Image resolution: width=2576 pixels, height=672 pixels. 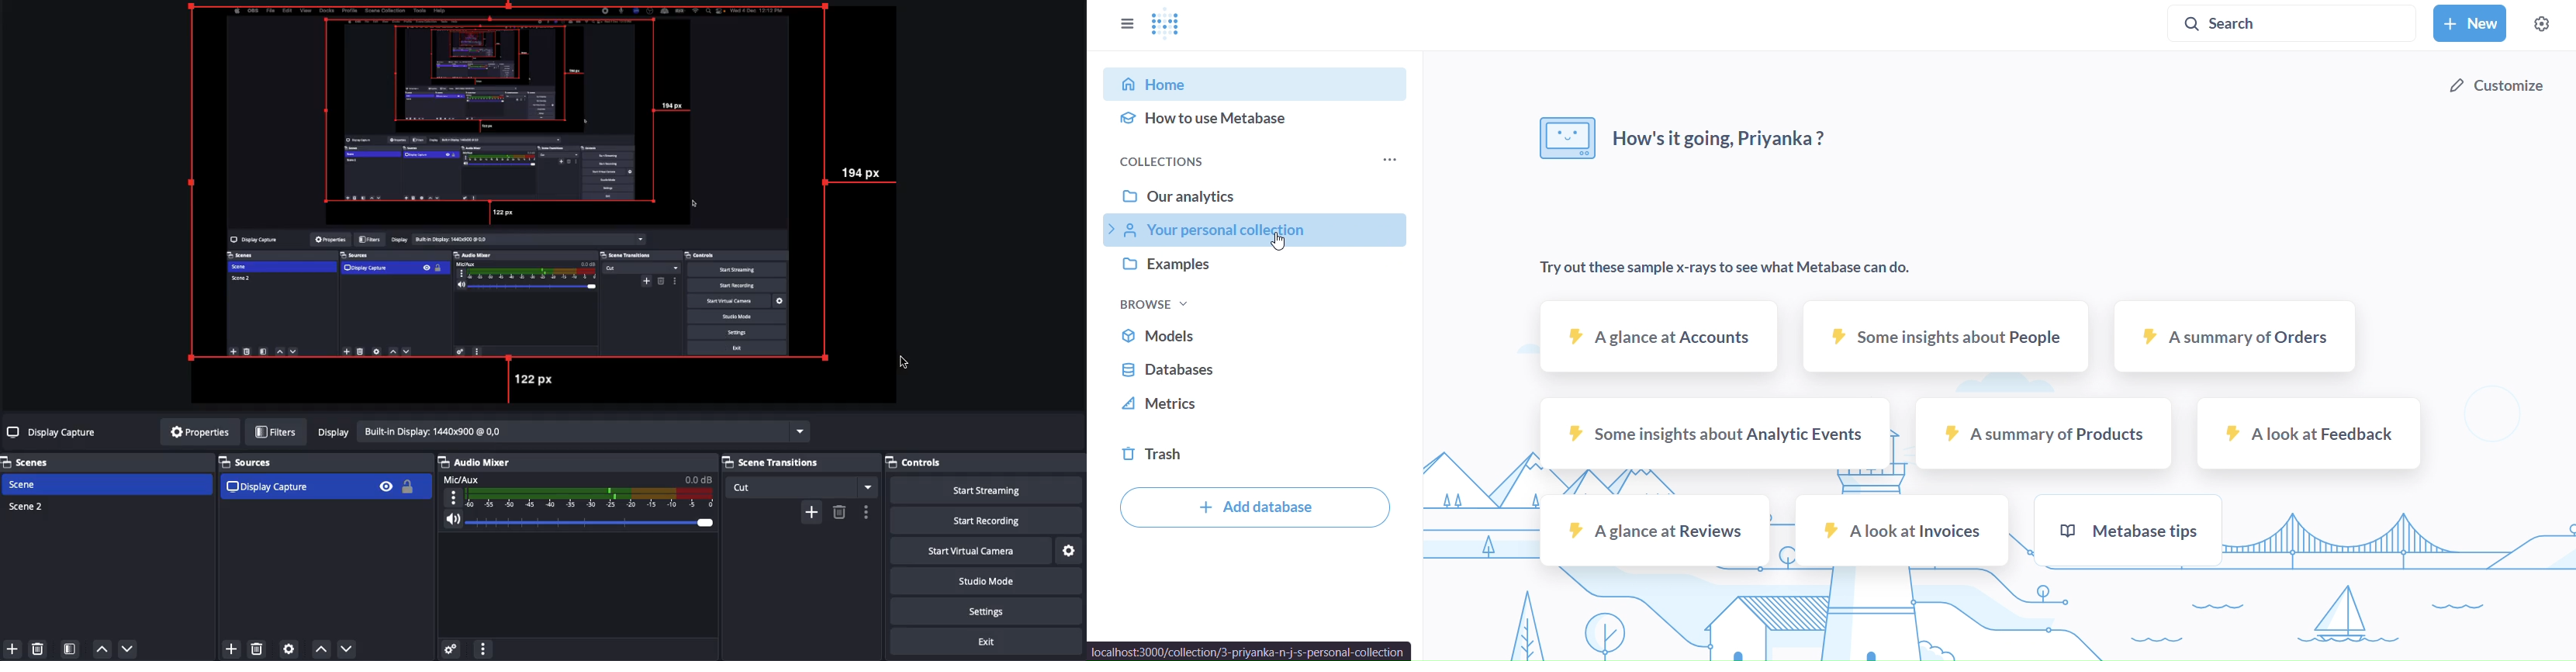 What do you see at coordinates (2046, 434) in the screenshot?
I see `a summary of products` at bounding box center [2046, 434].